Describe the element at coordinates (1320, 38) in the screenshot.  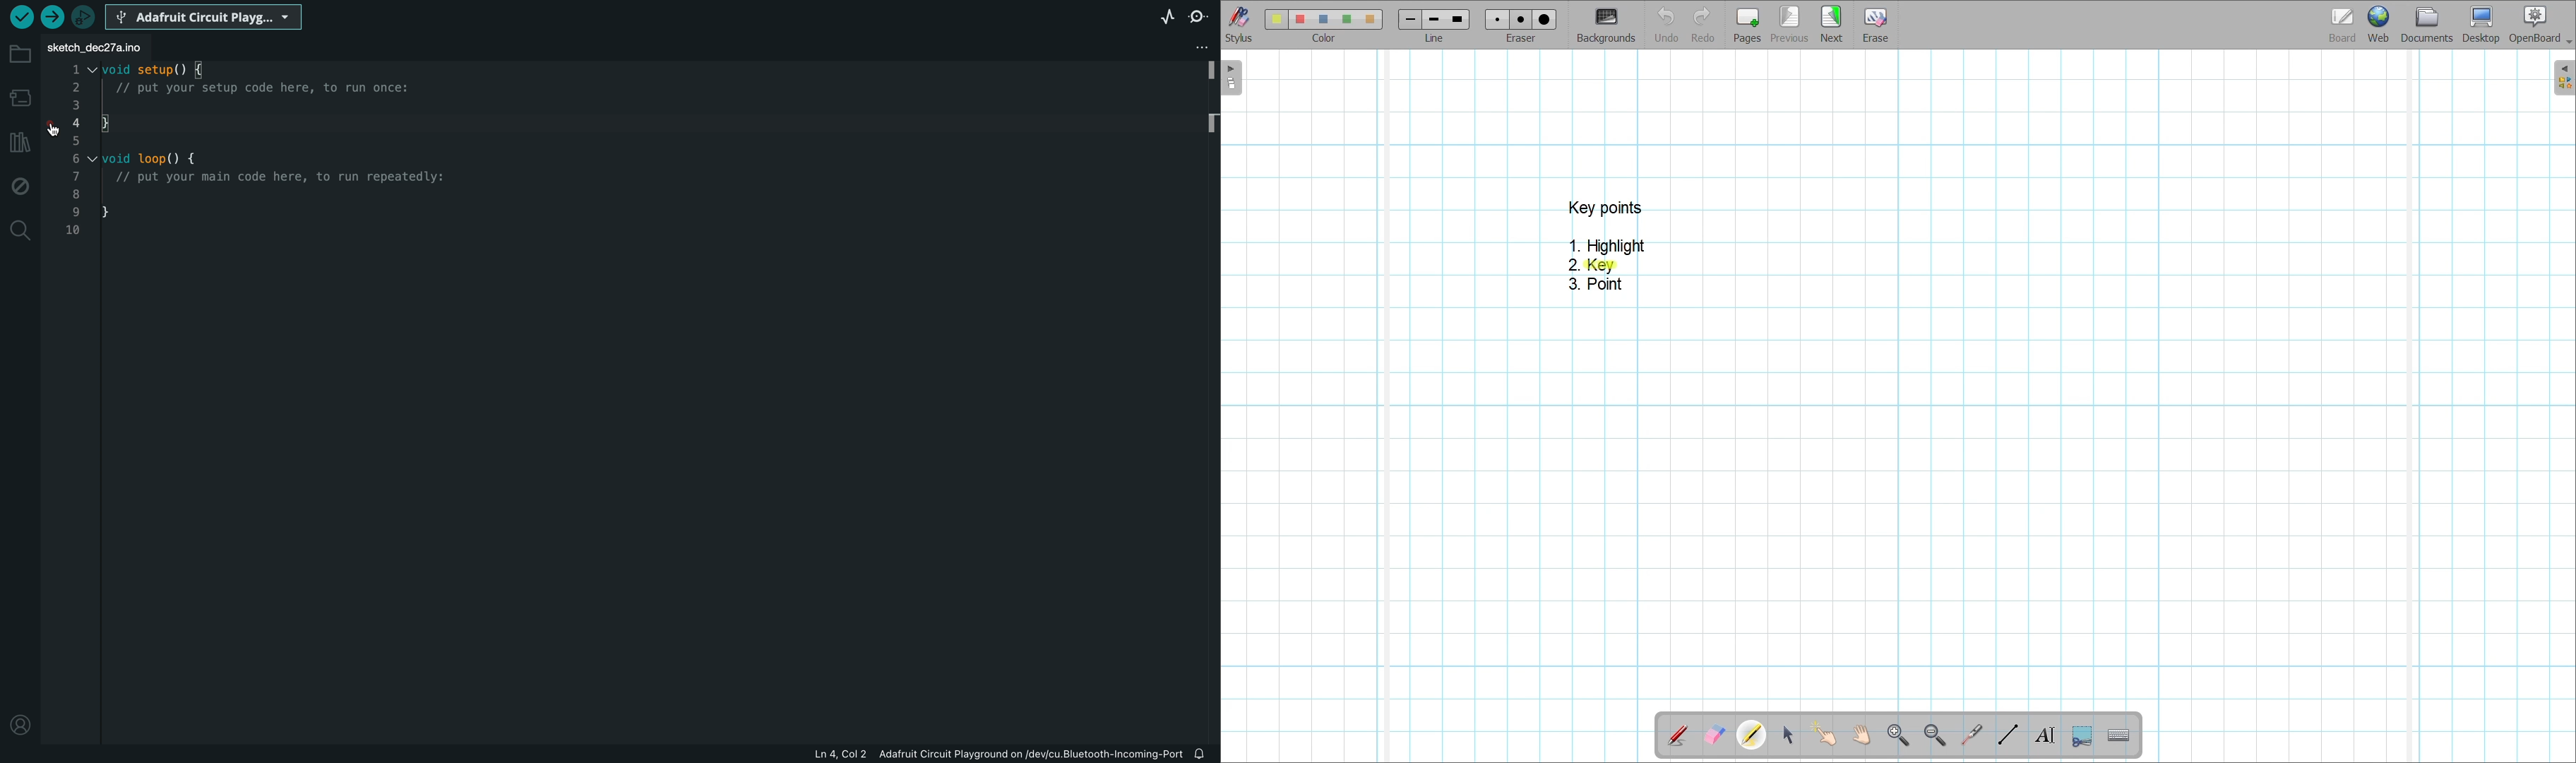
I see `color` at that location.